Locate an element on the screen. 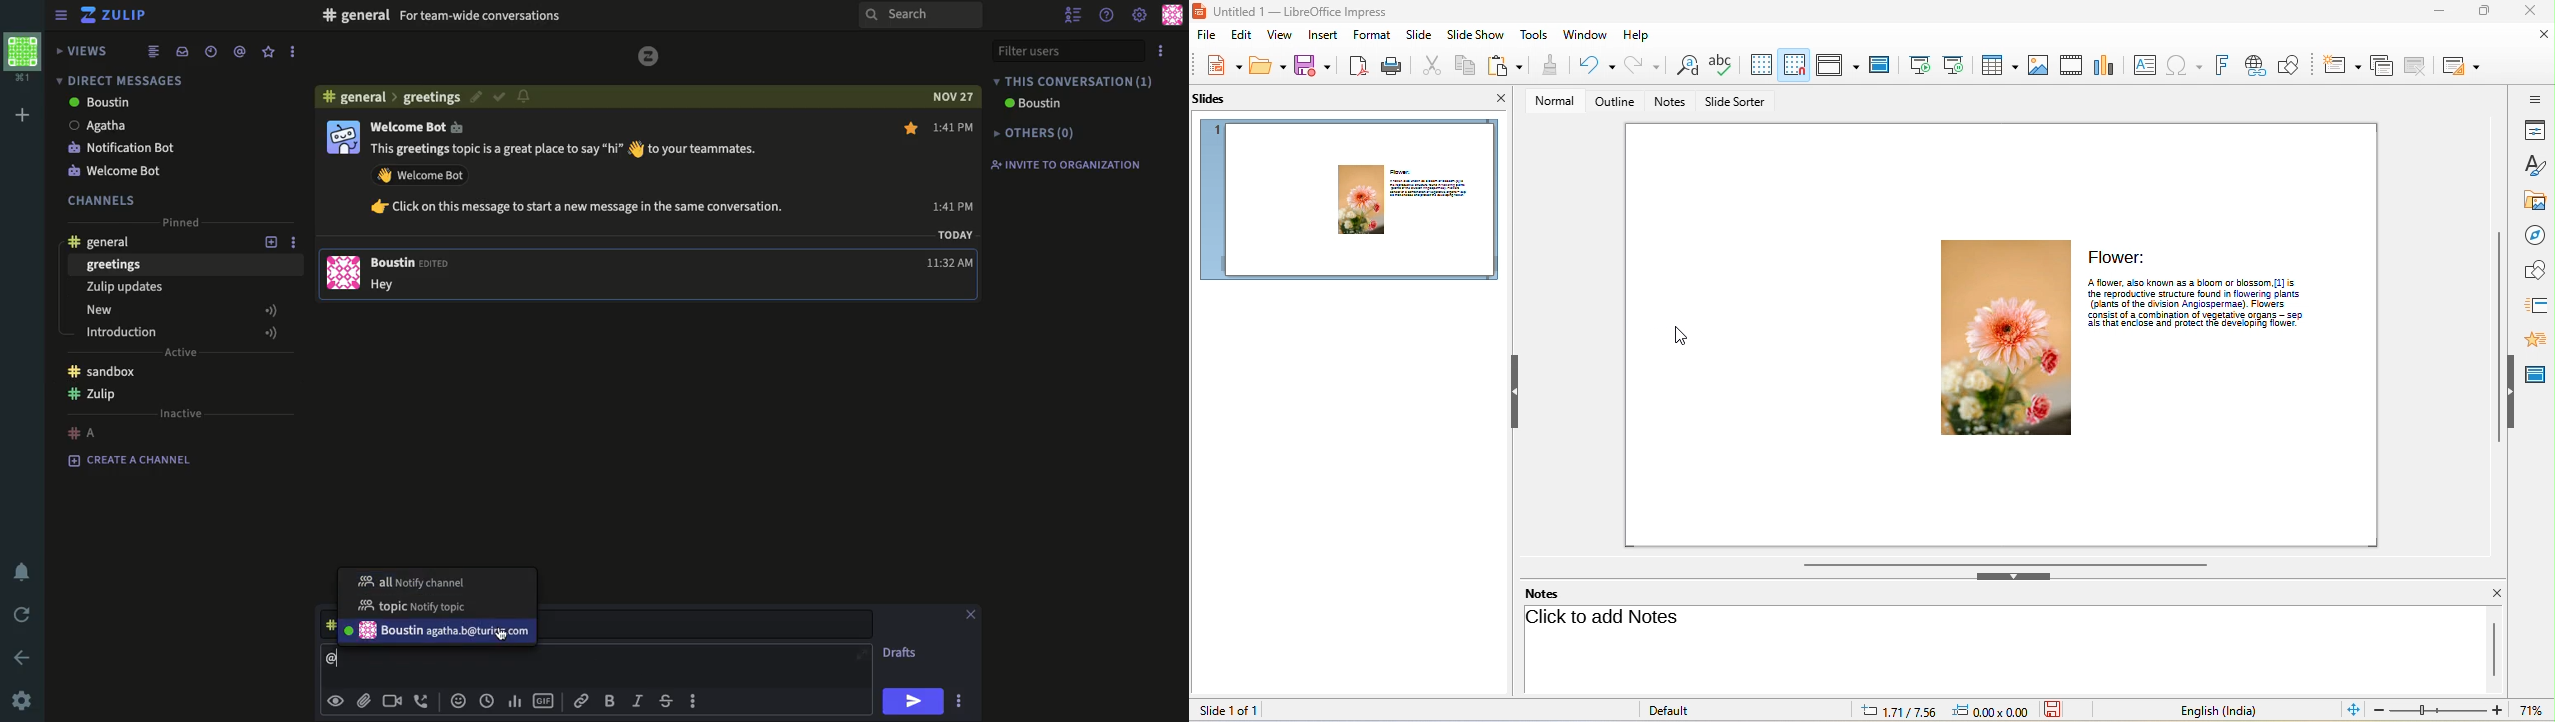  strikethrough  is located at coordinates (667, 701).